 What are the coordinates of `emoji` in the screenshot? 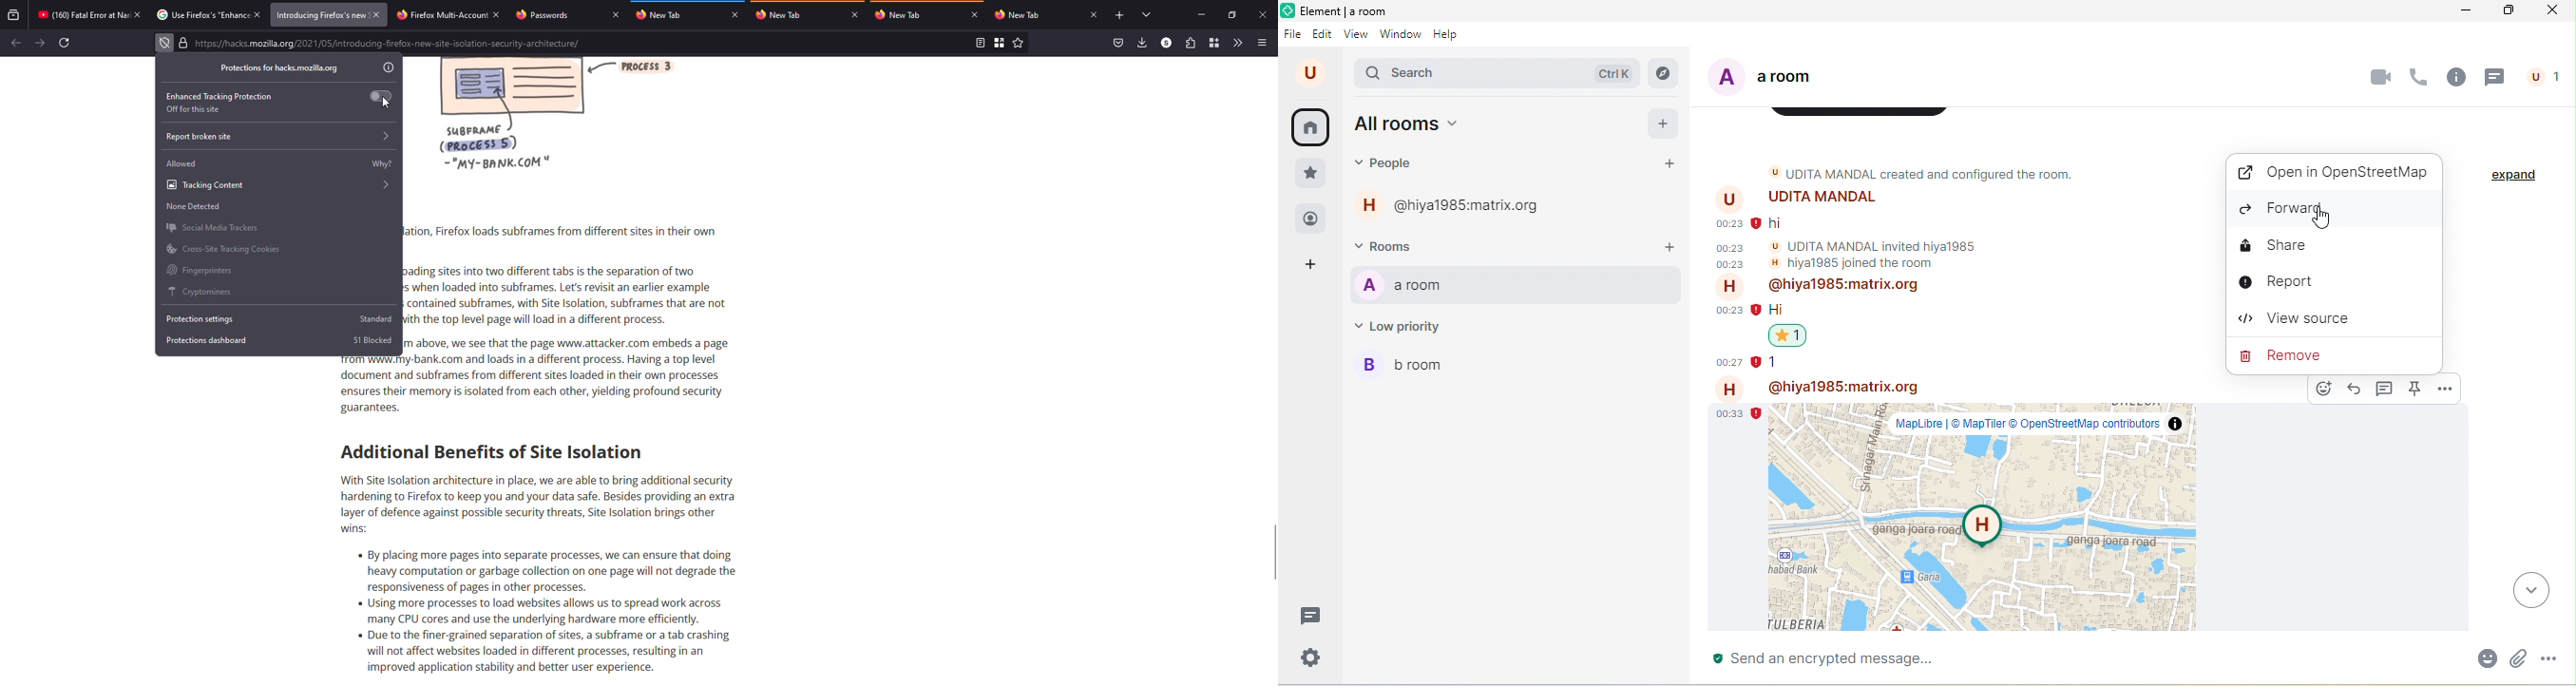 It's located at (2490, 659).